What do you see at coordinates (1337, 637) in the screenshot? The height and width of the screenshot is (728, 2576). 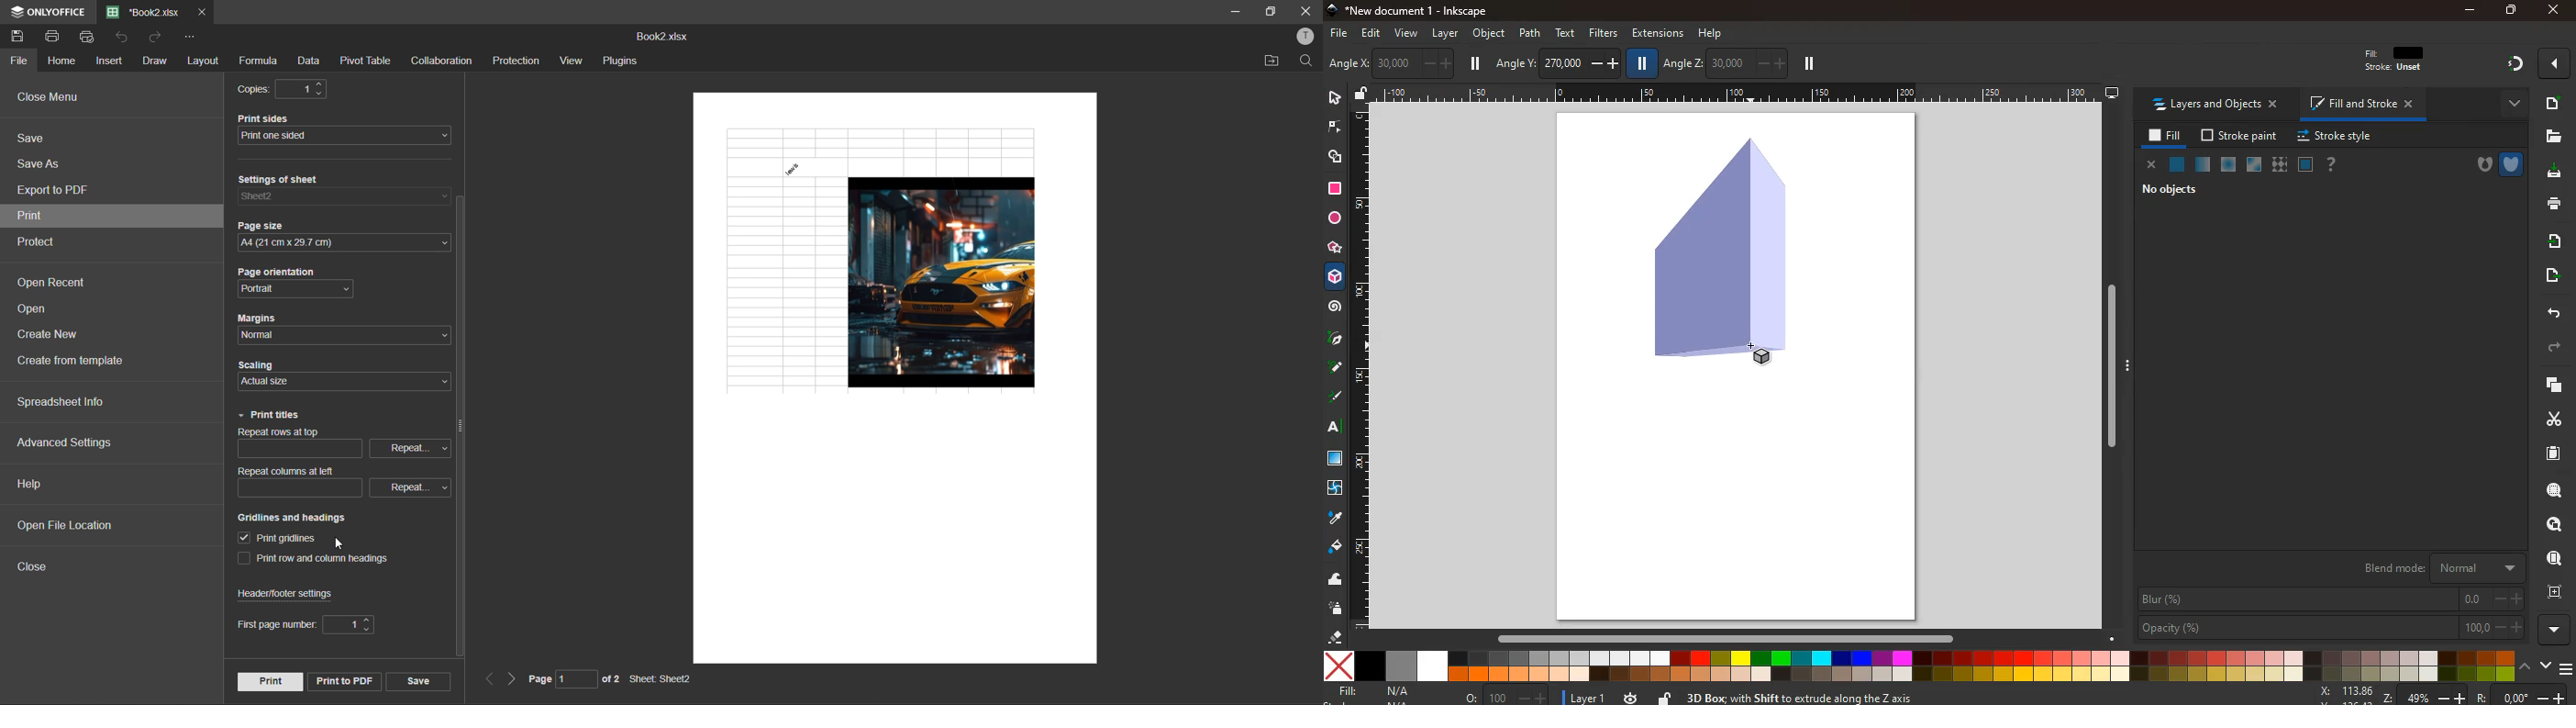 I see `erase` at bounding box center [1337, 637].